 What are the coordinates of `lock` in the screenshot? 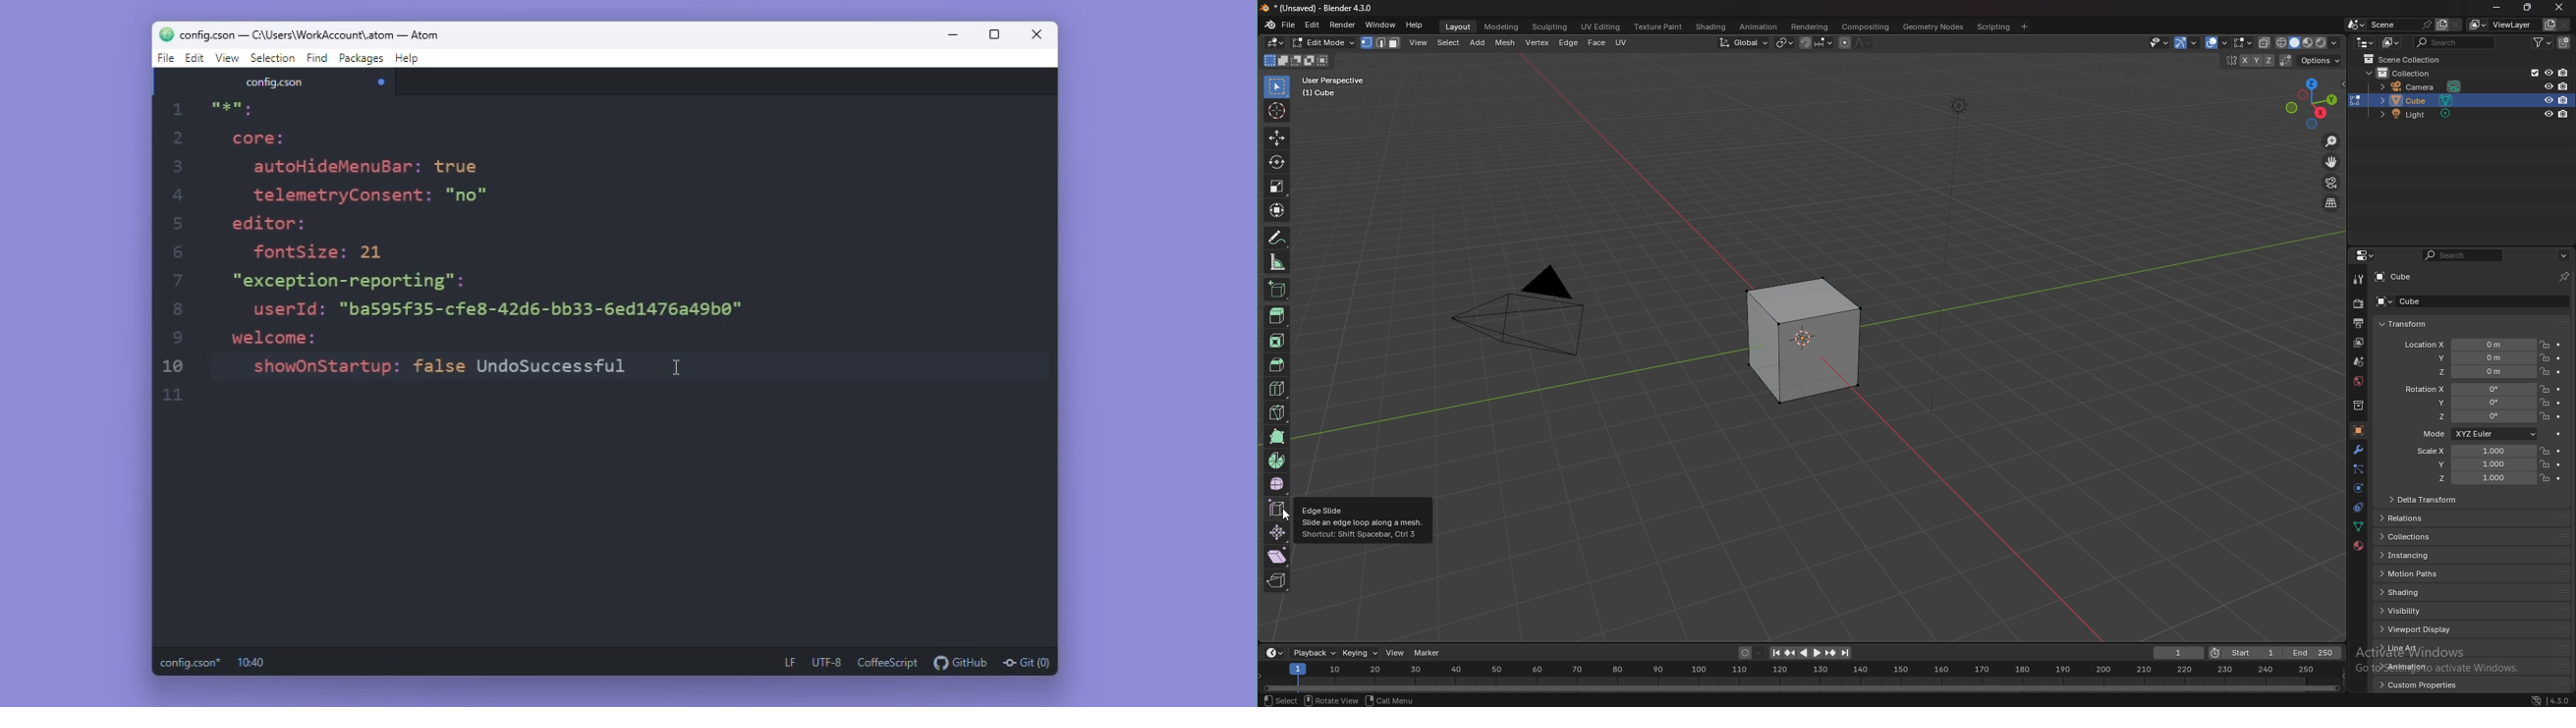 It's located at (2544, 371).